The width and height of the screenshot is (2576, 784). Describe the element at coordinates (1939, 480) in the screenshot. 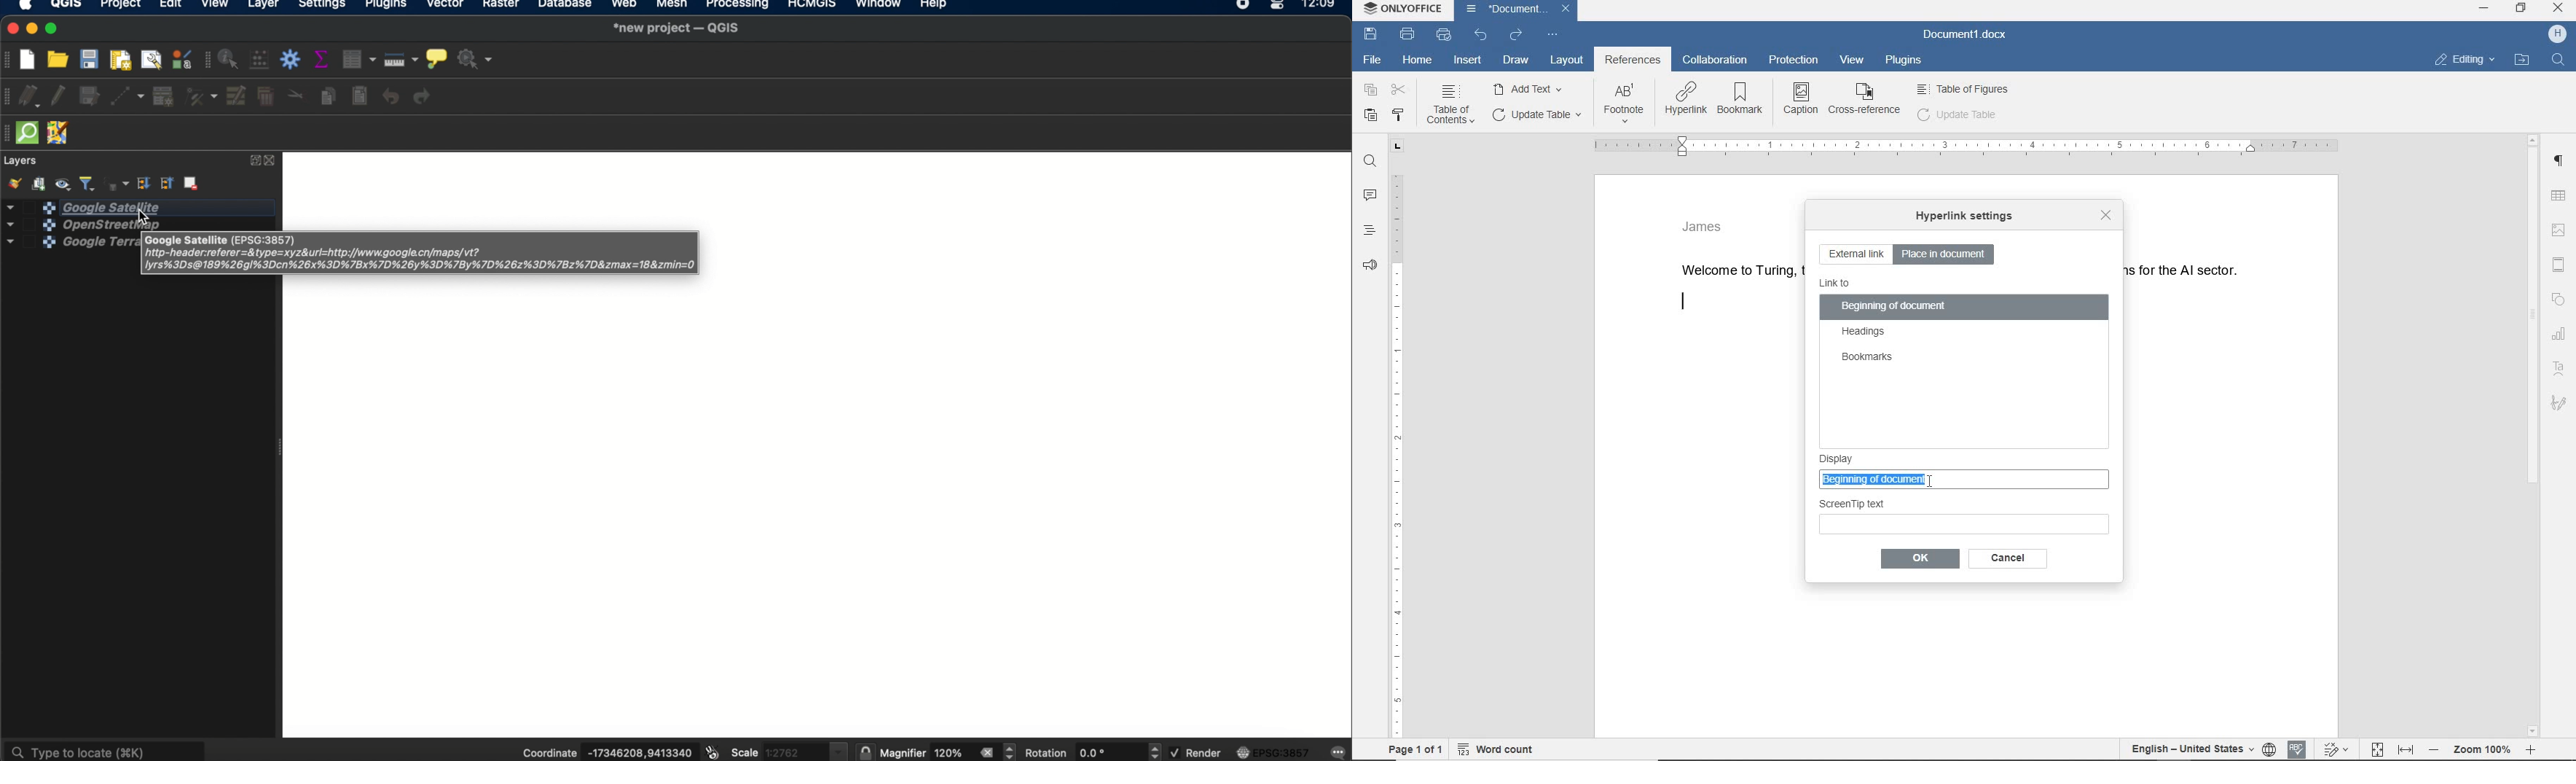

I see `Cursor` at that location.